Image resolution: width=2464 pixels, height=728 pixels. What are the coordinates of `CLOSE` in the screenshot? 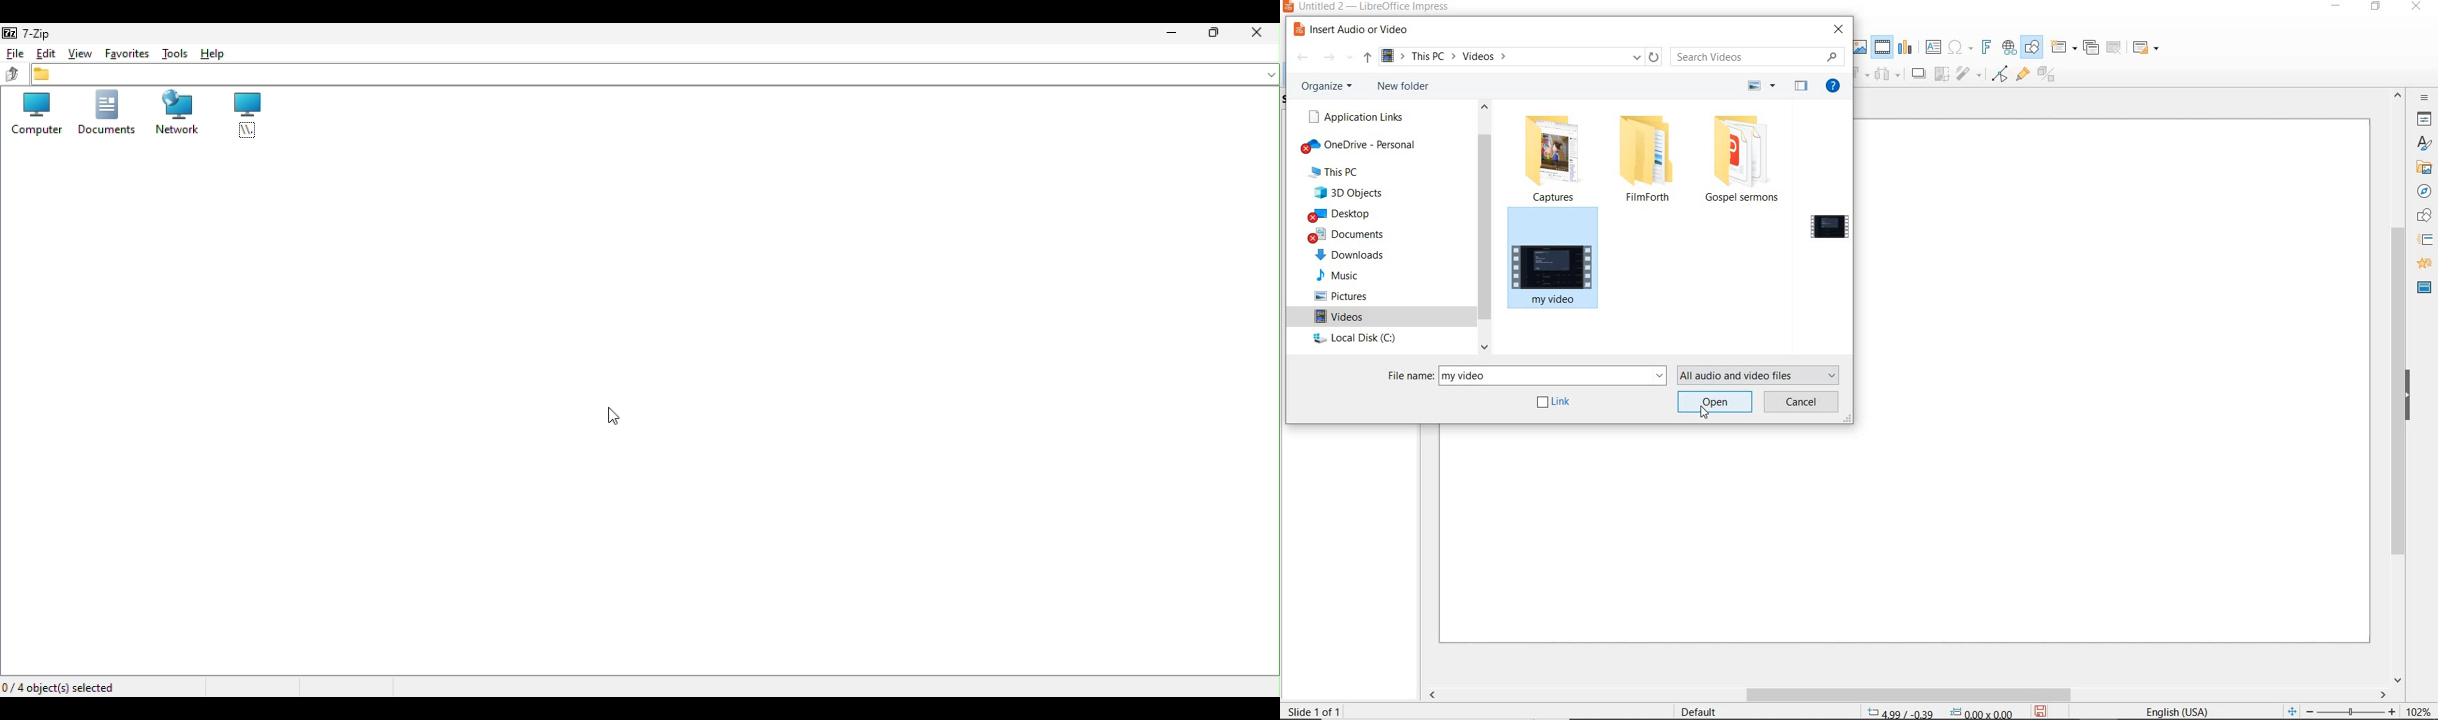 It's located at (2419, 6).